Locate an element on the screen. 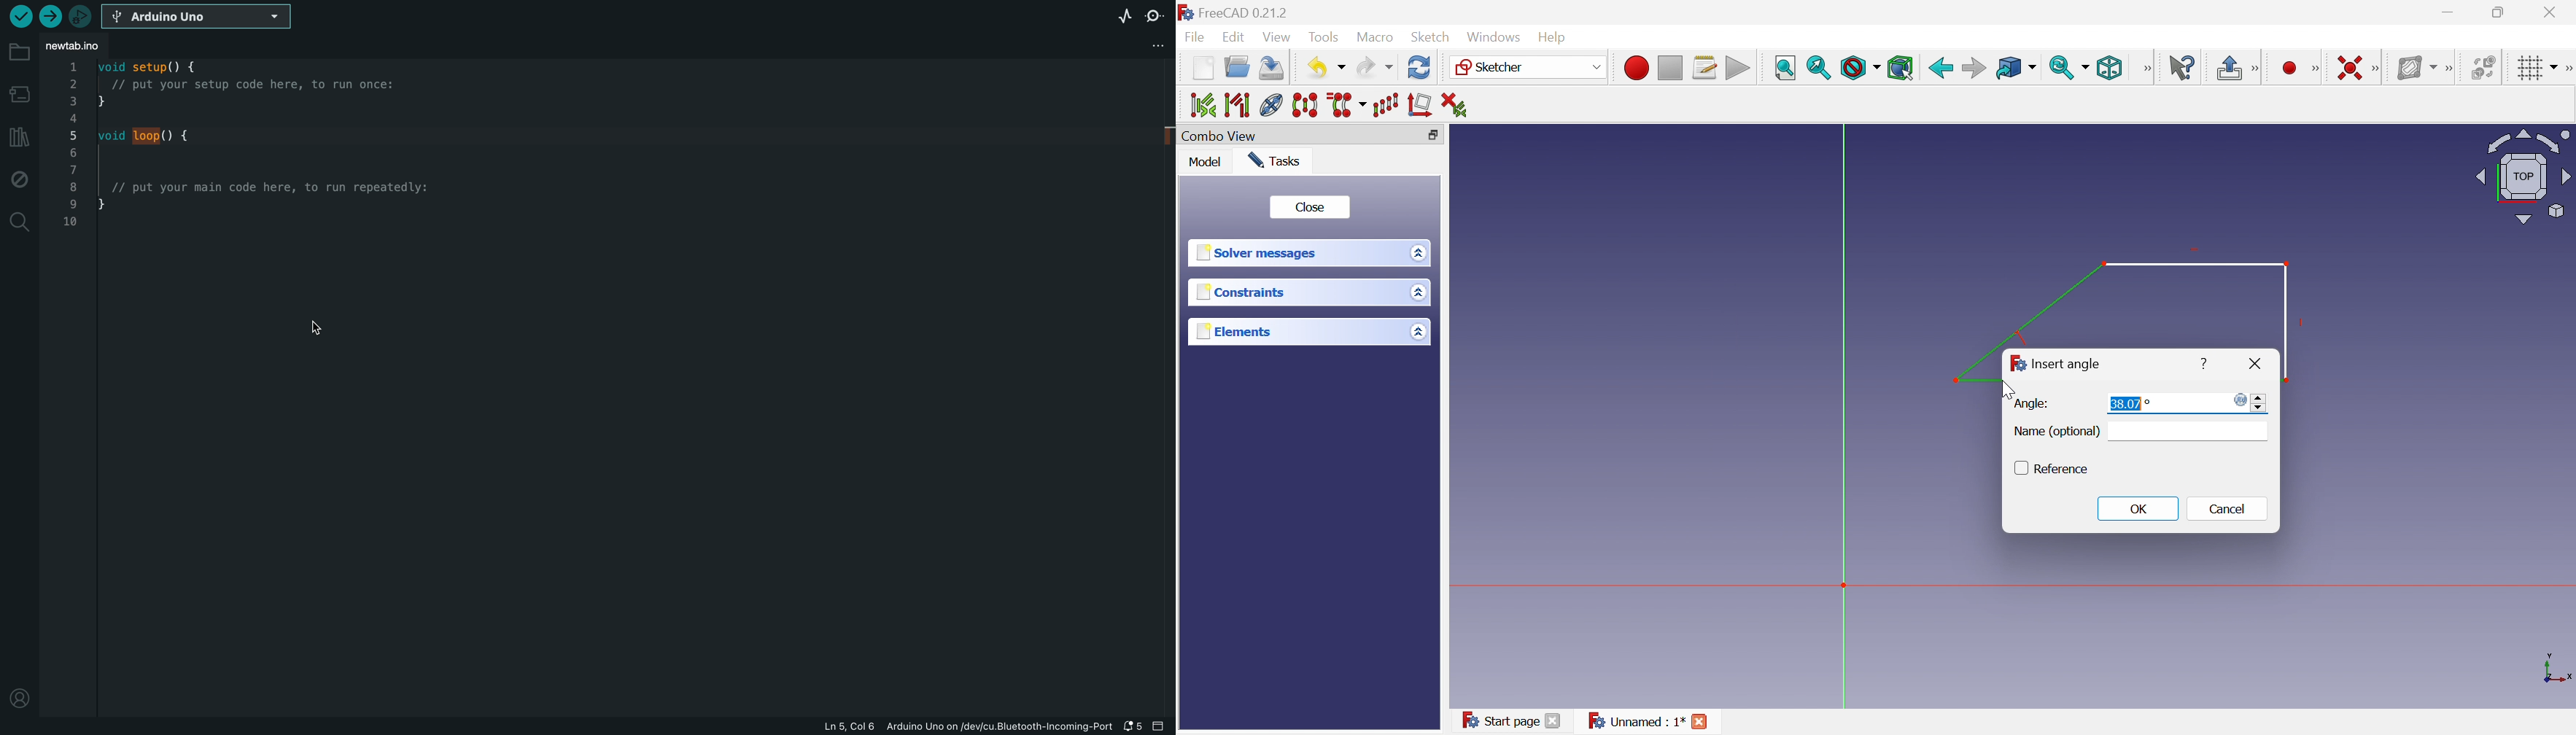  Restore Down is located at coordinates (2500, 12).